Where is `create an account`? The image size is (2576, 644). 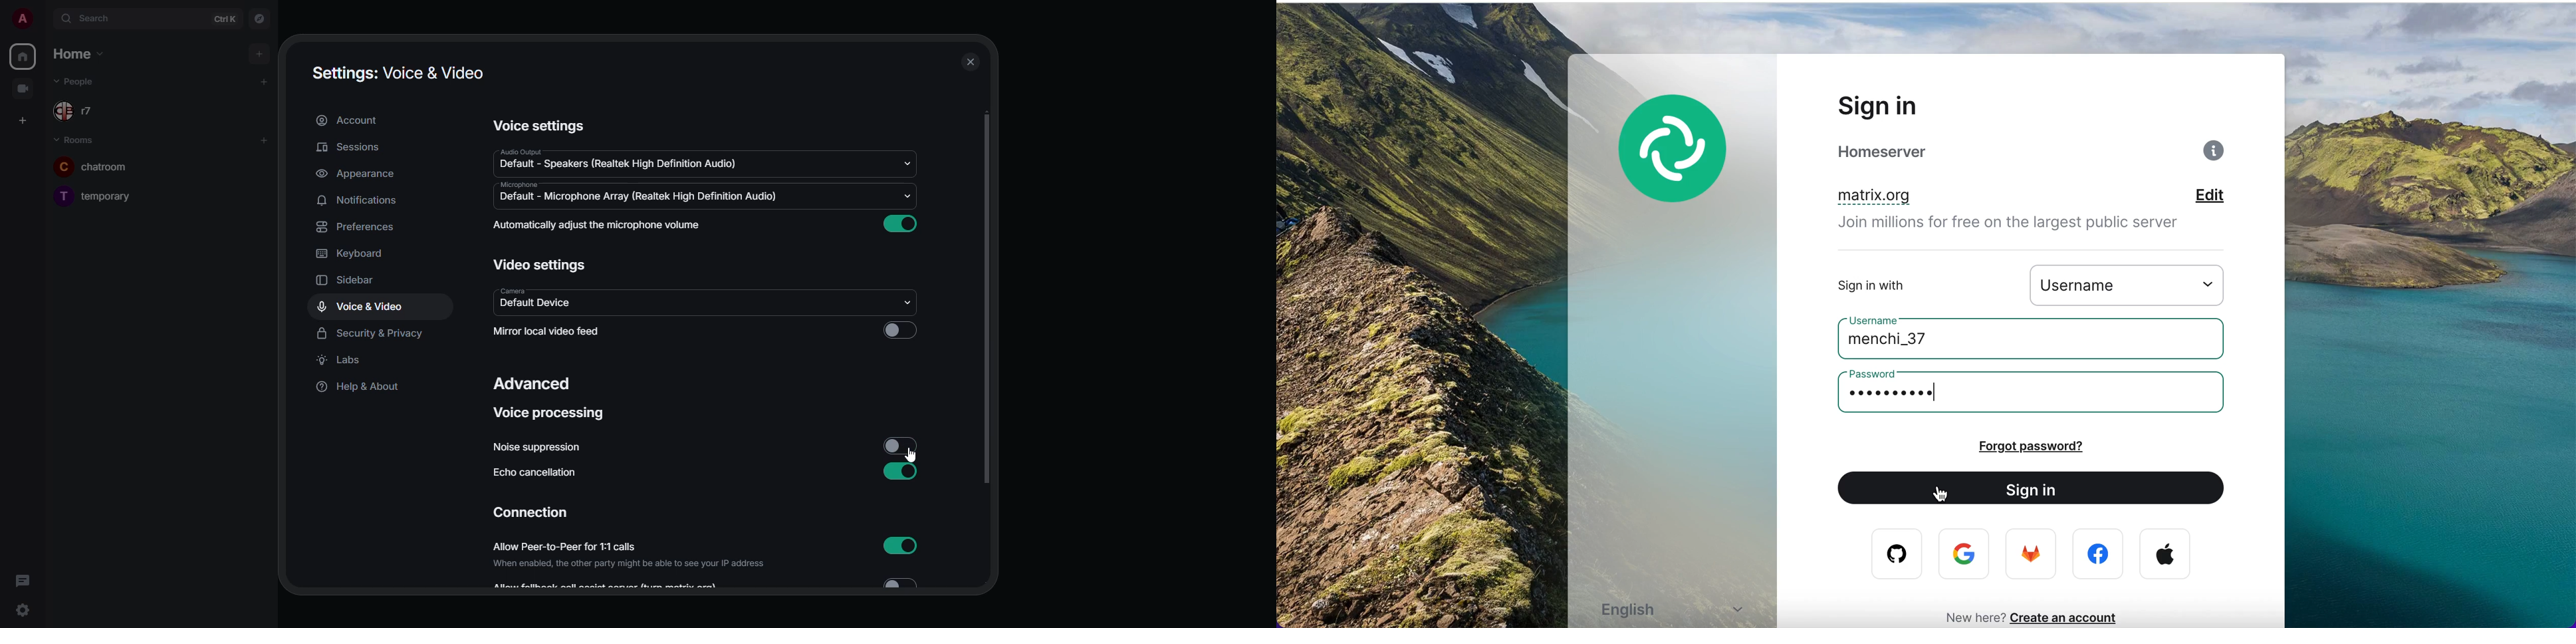 create an account is located at coordinates (2070, 617).